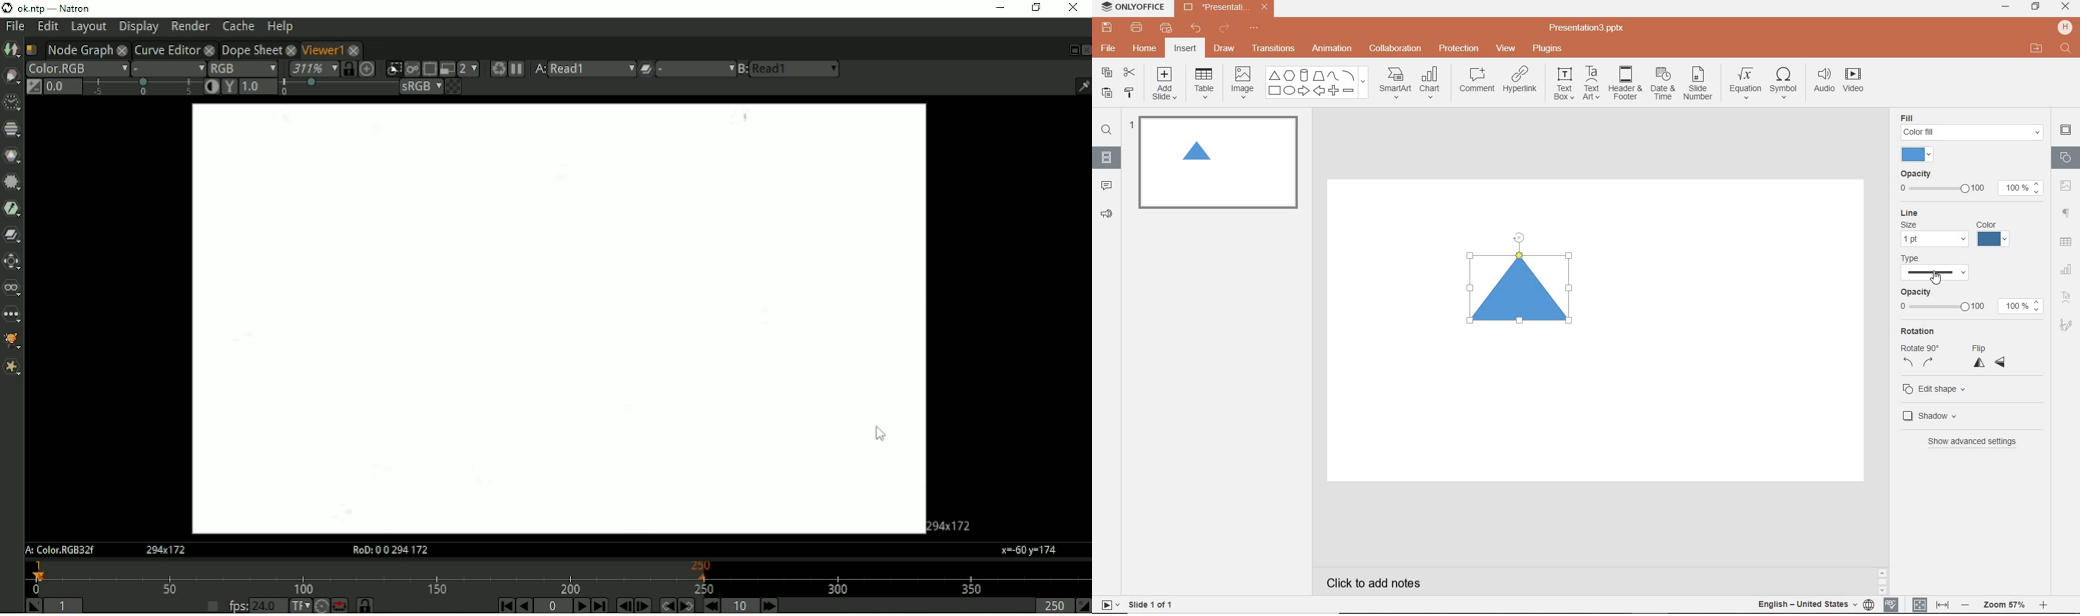  I want to click on ANIMATION, so click(1331, 49).